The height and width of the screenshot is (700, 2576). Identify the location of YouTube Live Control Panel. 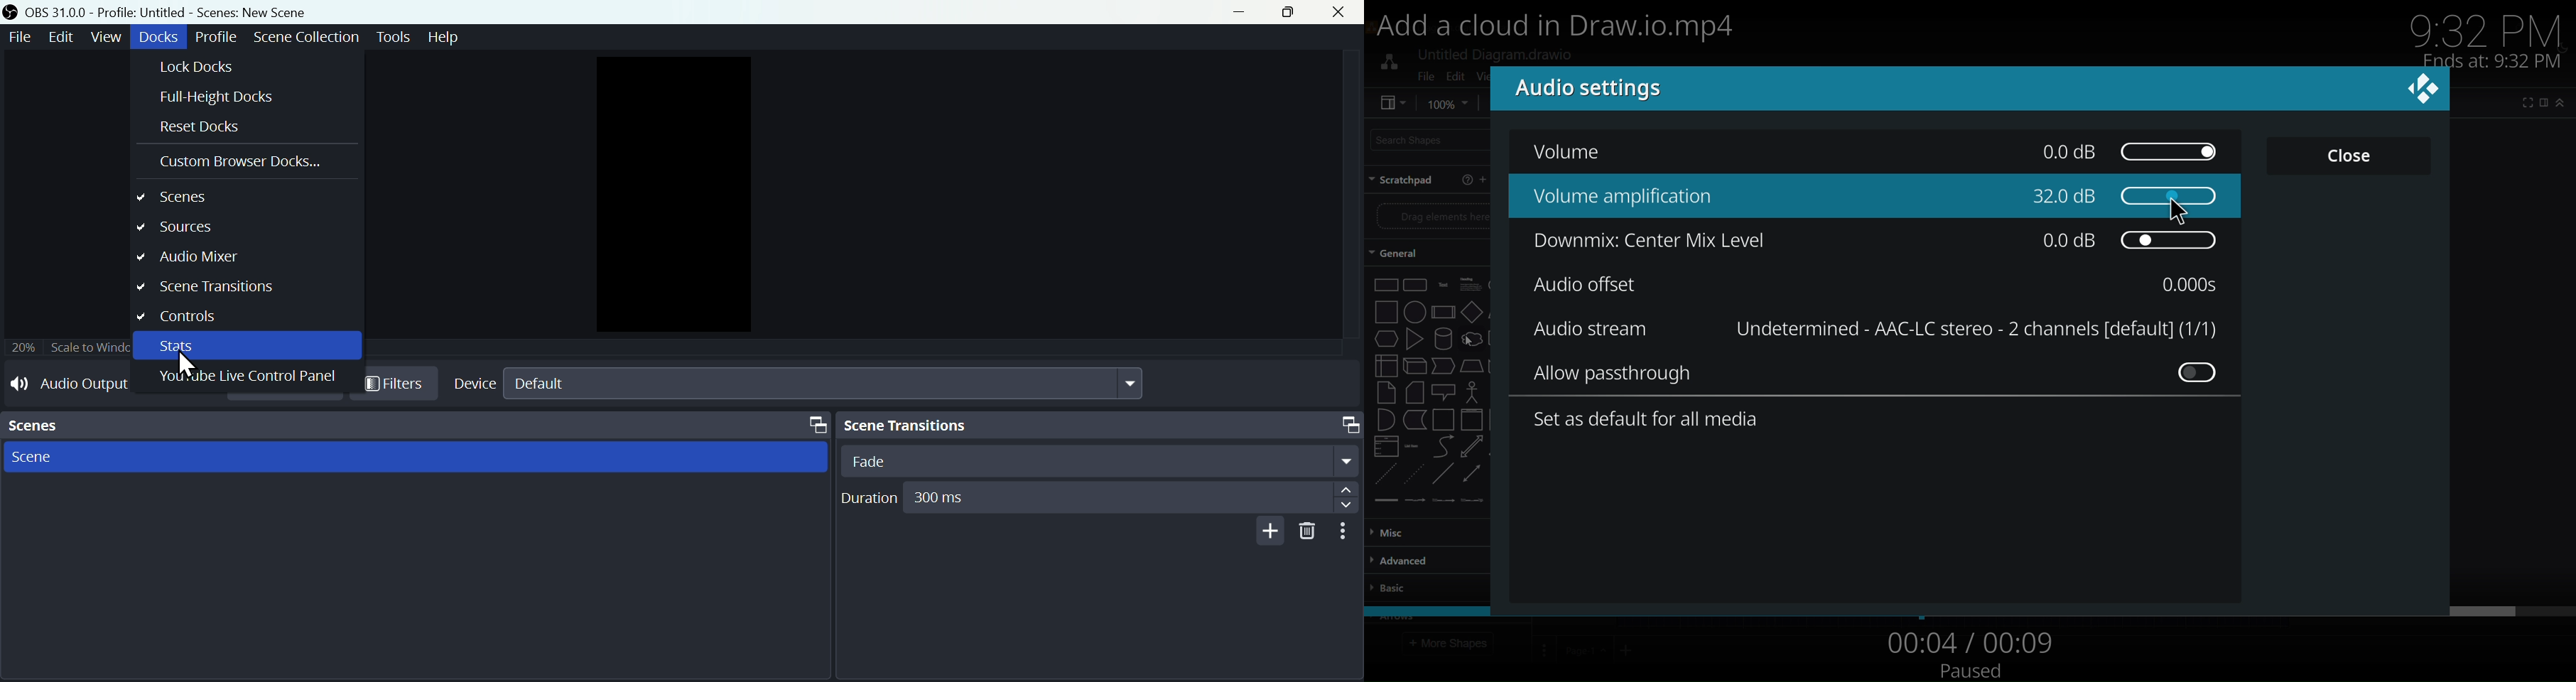
(239, 377).